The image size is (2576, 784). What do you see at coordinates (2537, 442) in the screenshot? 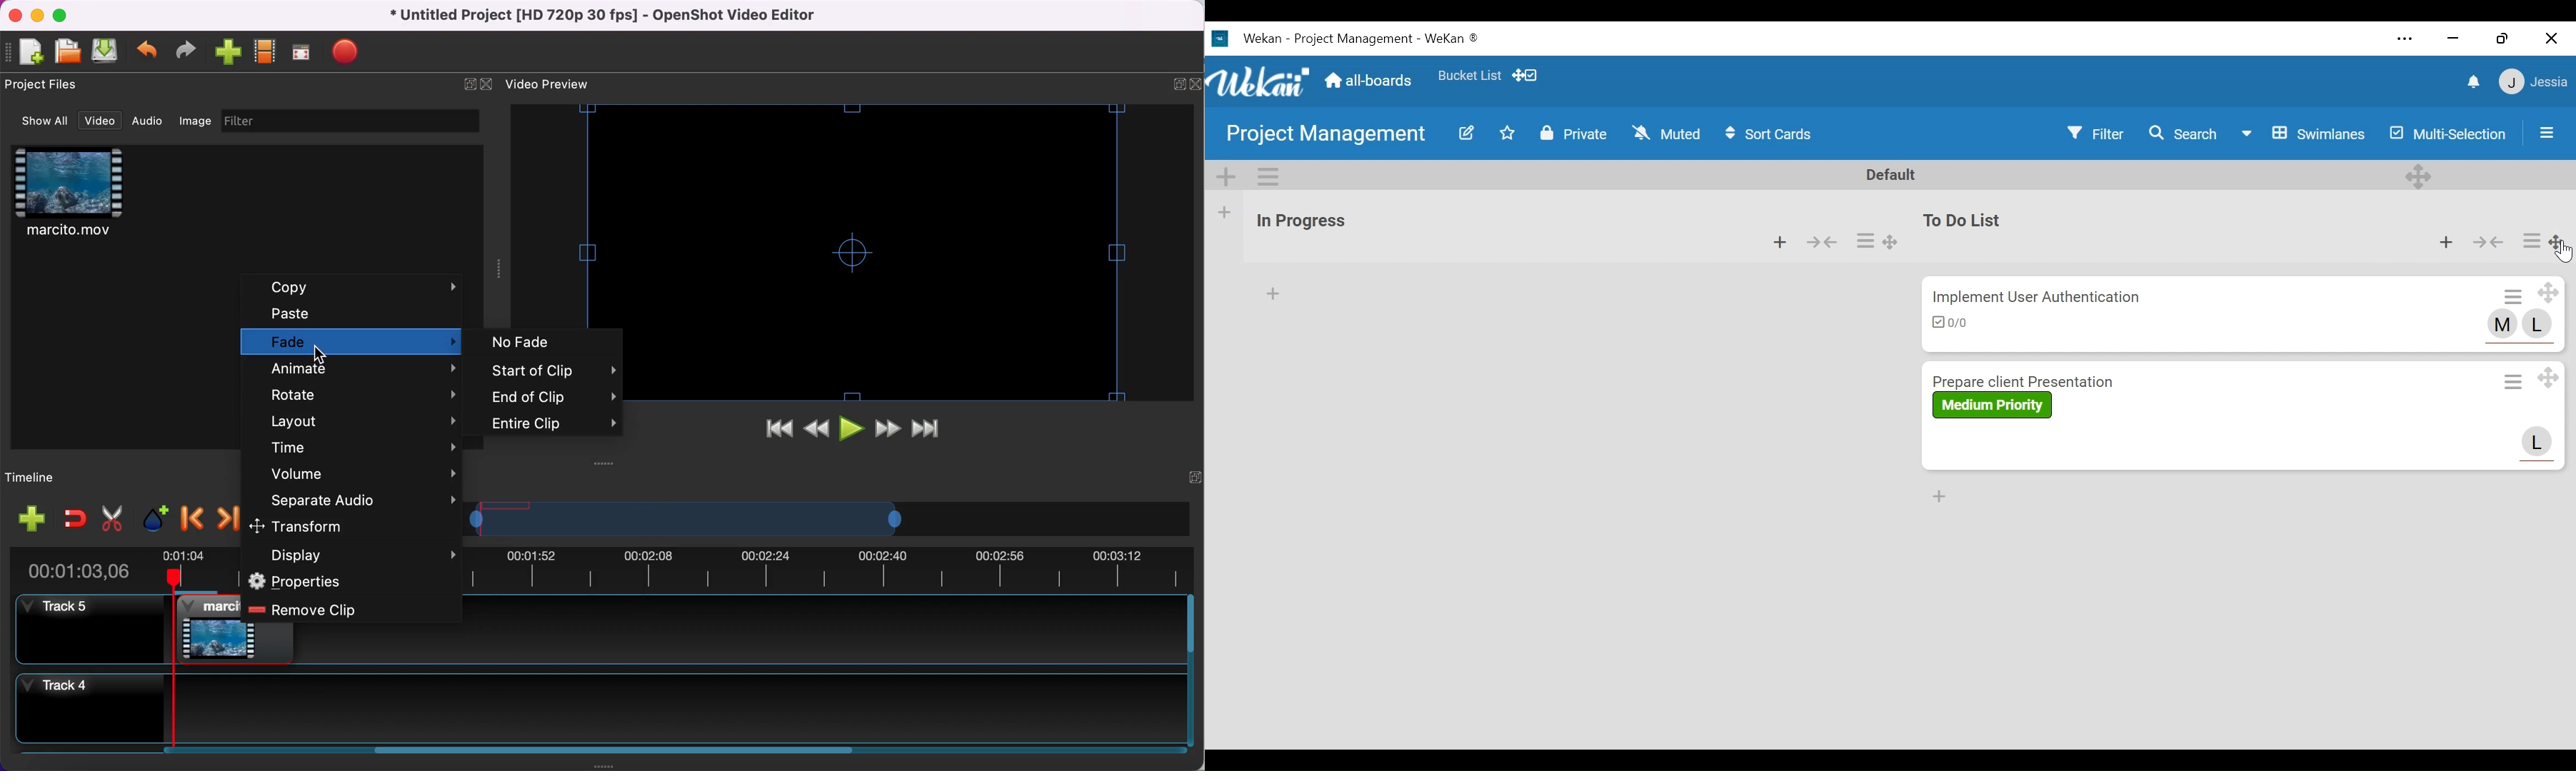
I see `L` at bounding box center [2537, 442].